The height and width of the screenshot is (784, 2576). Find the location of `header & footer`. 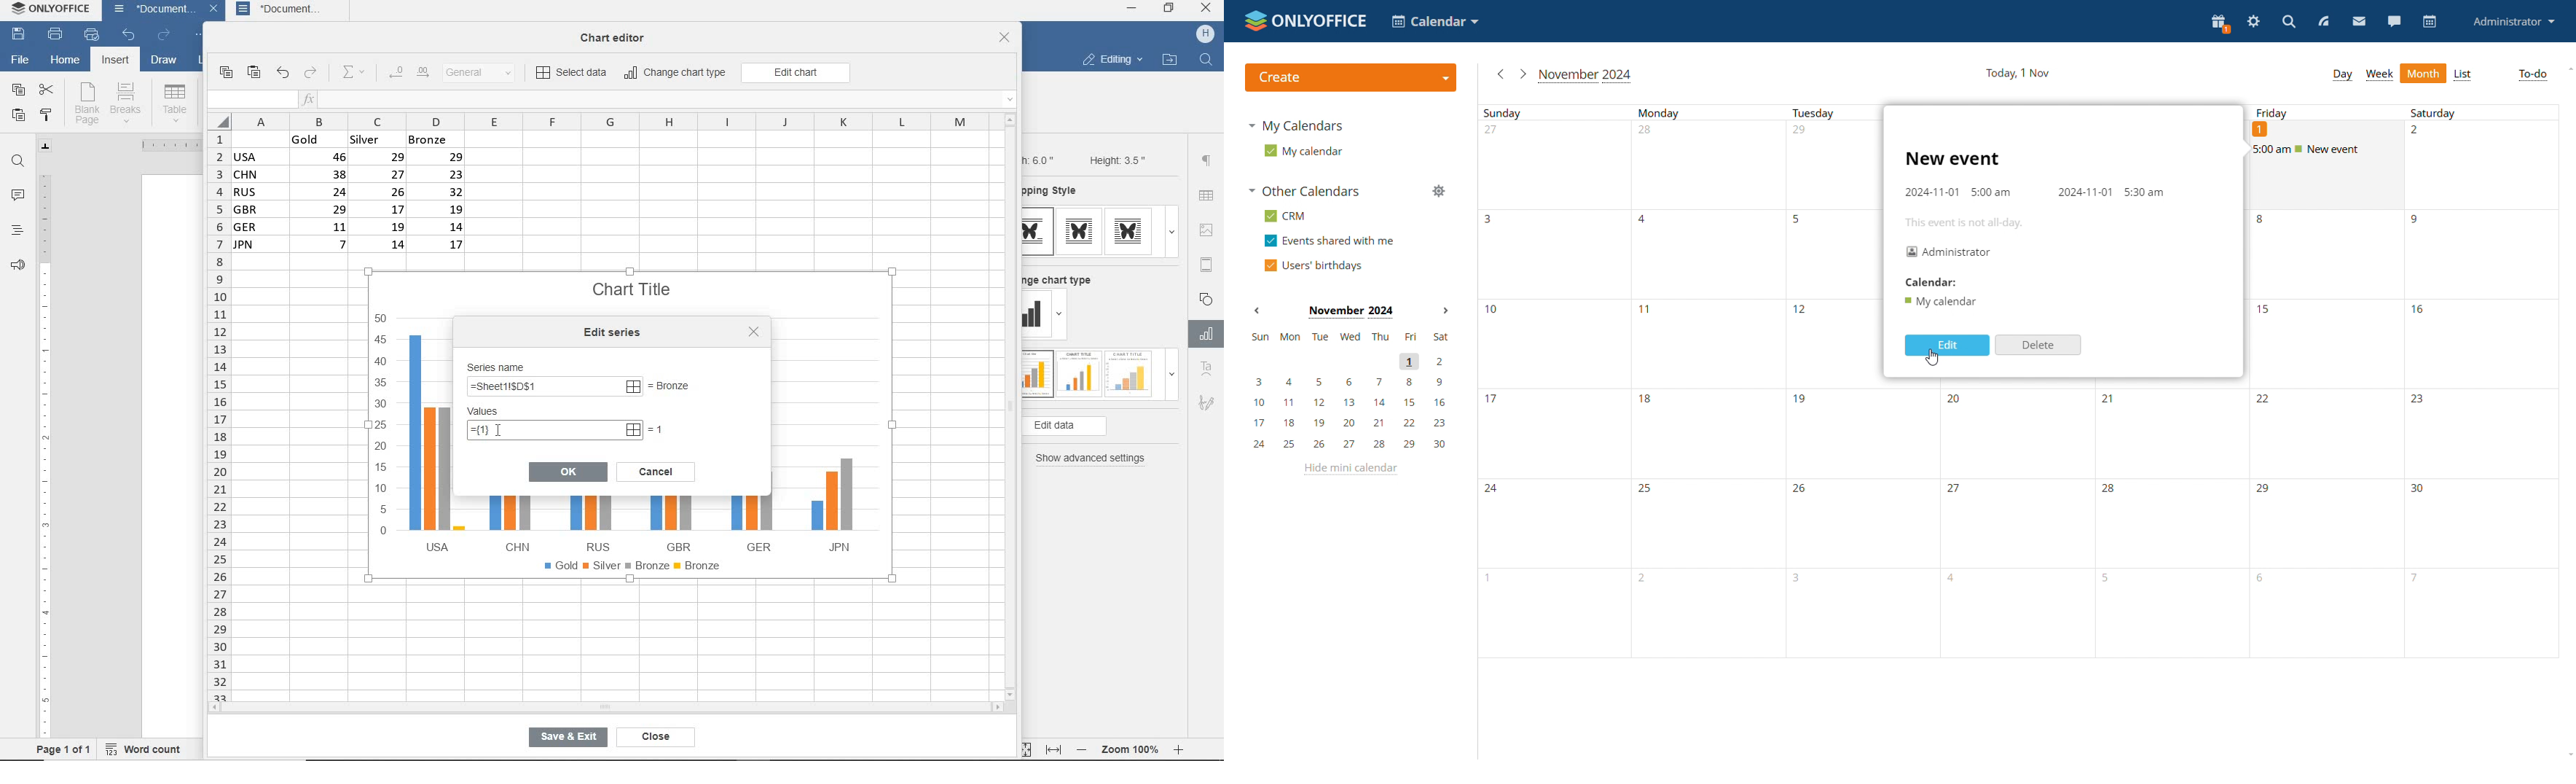

header & footer is located at coordinates (1206, 264).